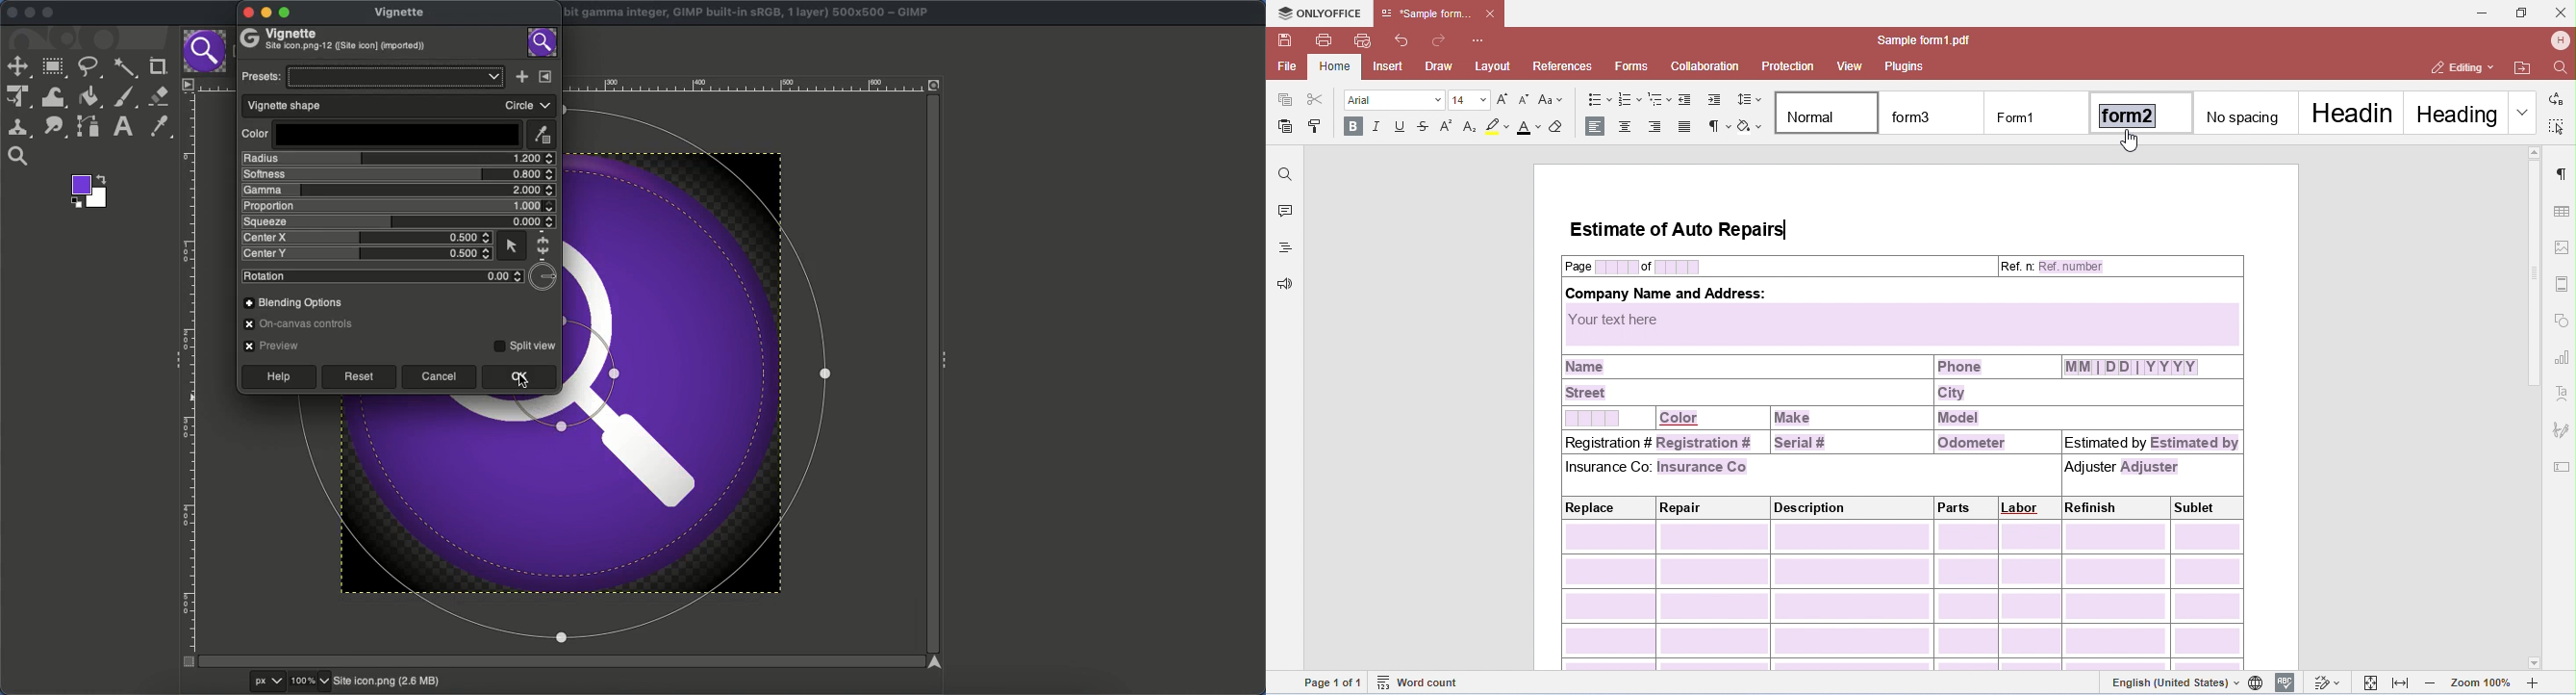 The image size is (2576, 700). I want to click on Cancel, so click(440, 377).